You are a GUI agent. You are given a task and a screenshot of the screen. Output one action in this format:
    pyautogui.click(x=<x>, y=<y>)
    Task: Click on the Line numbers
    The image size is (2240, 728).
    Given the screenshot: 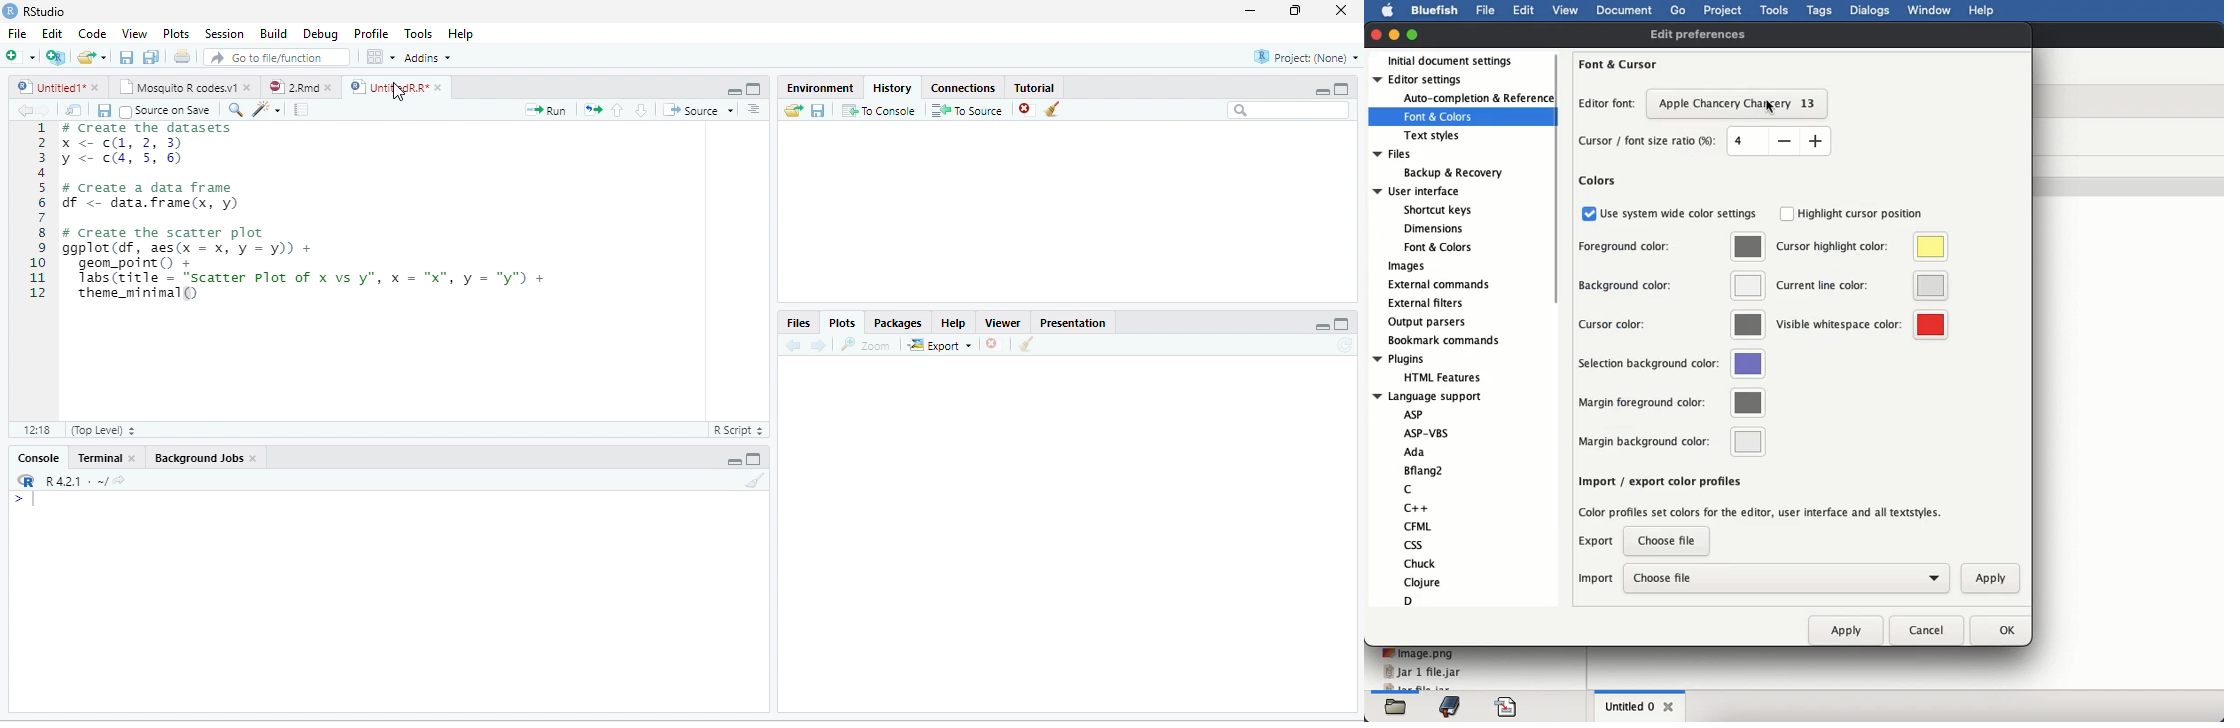 What is the action you would take?
    pyautogui.click(x=36, y=212)
    